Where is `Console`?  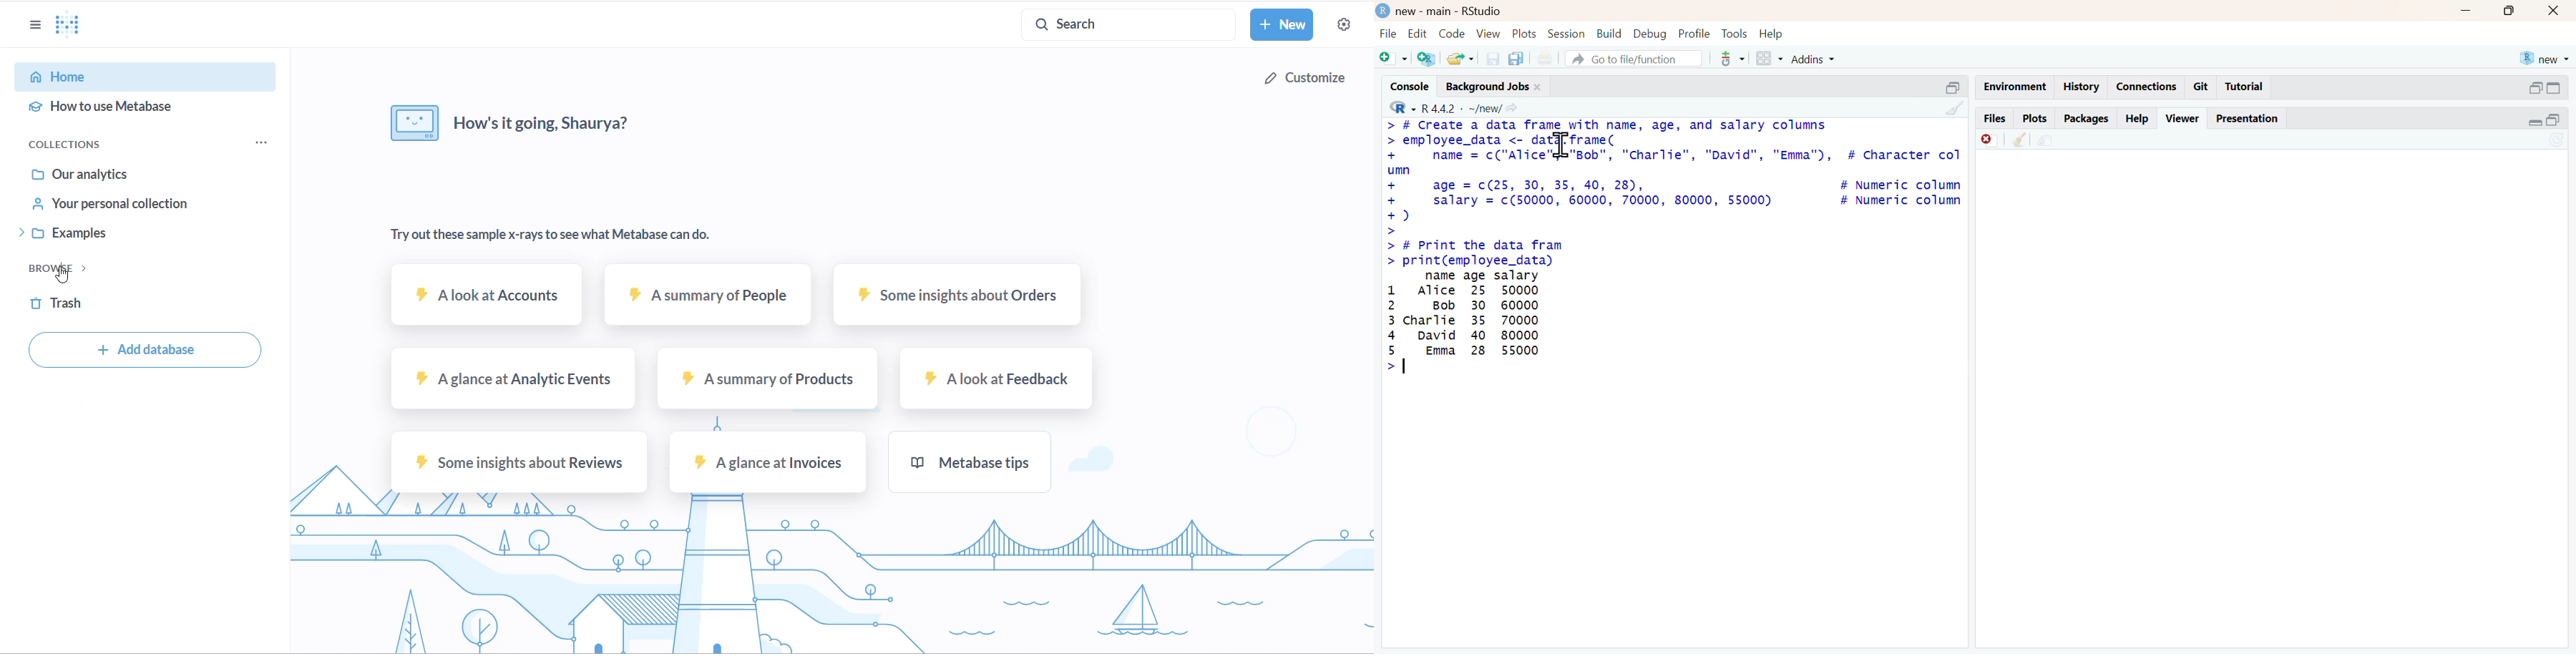 Console is located at coordinates (1403, 88).